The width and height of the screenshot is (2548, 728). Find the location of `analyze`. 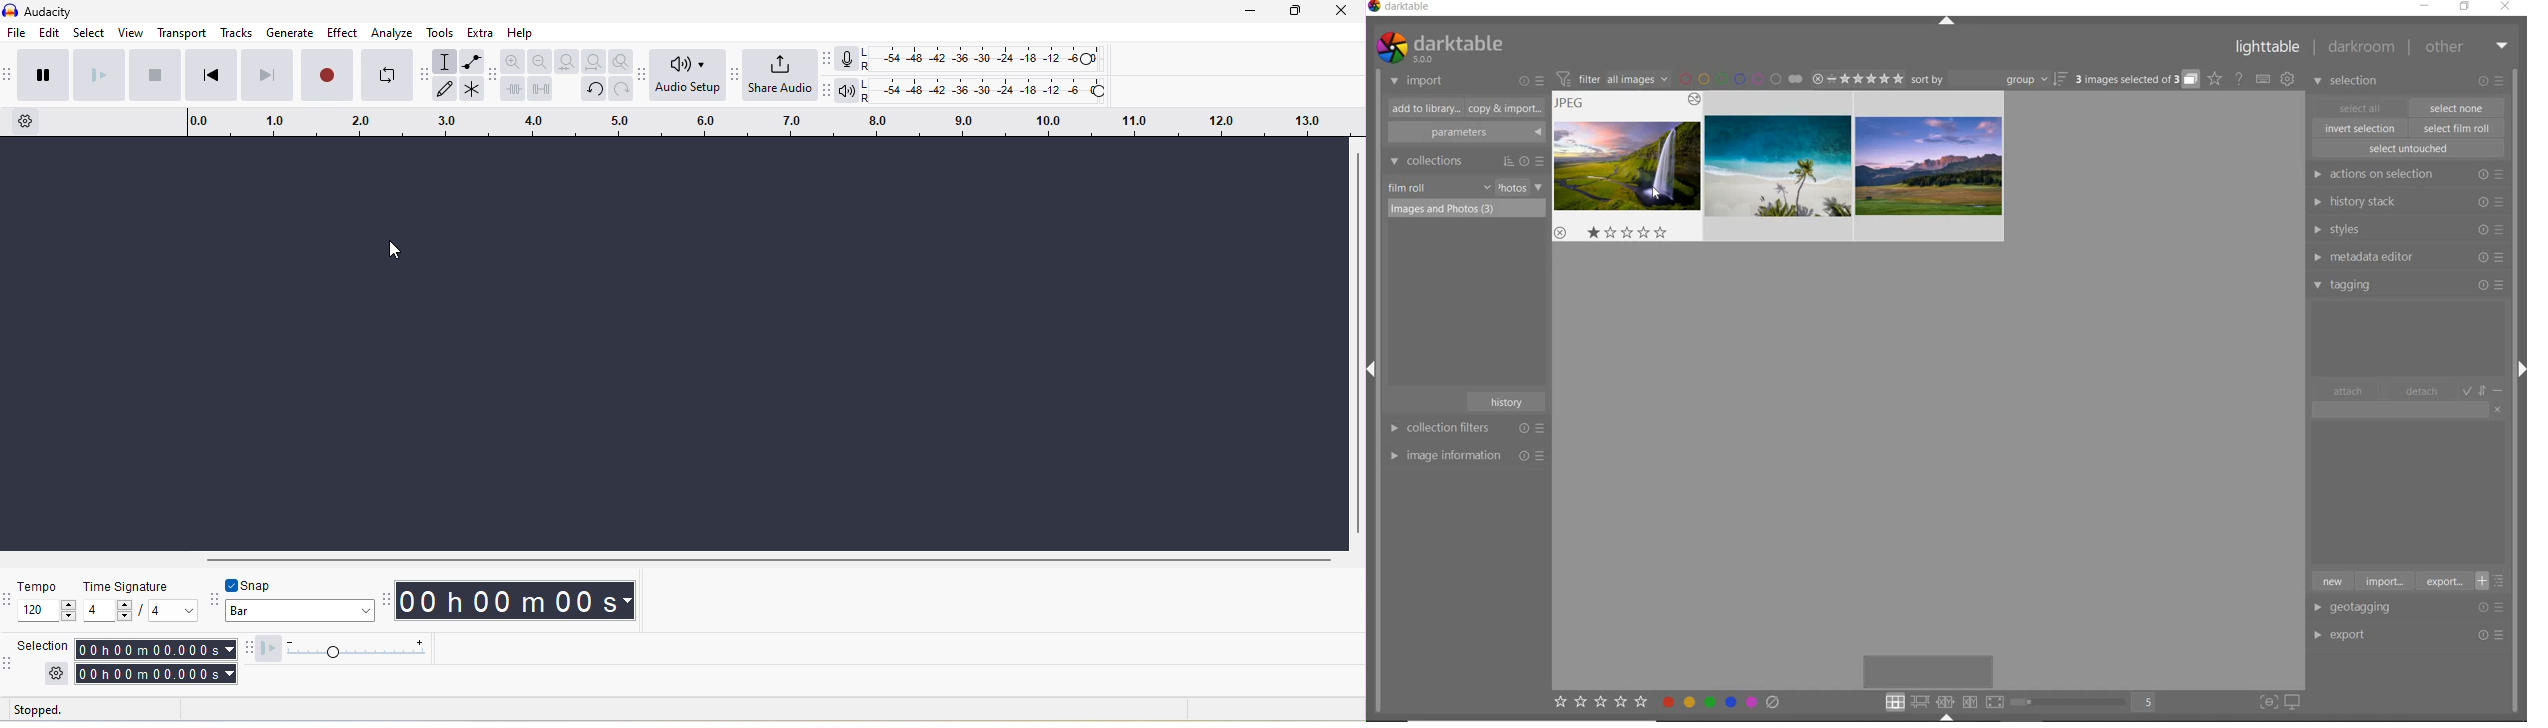

analyze is located at coordinates (392, 34).